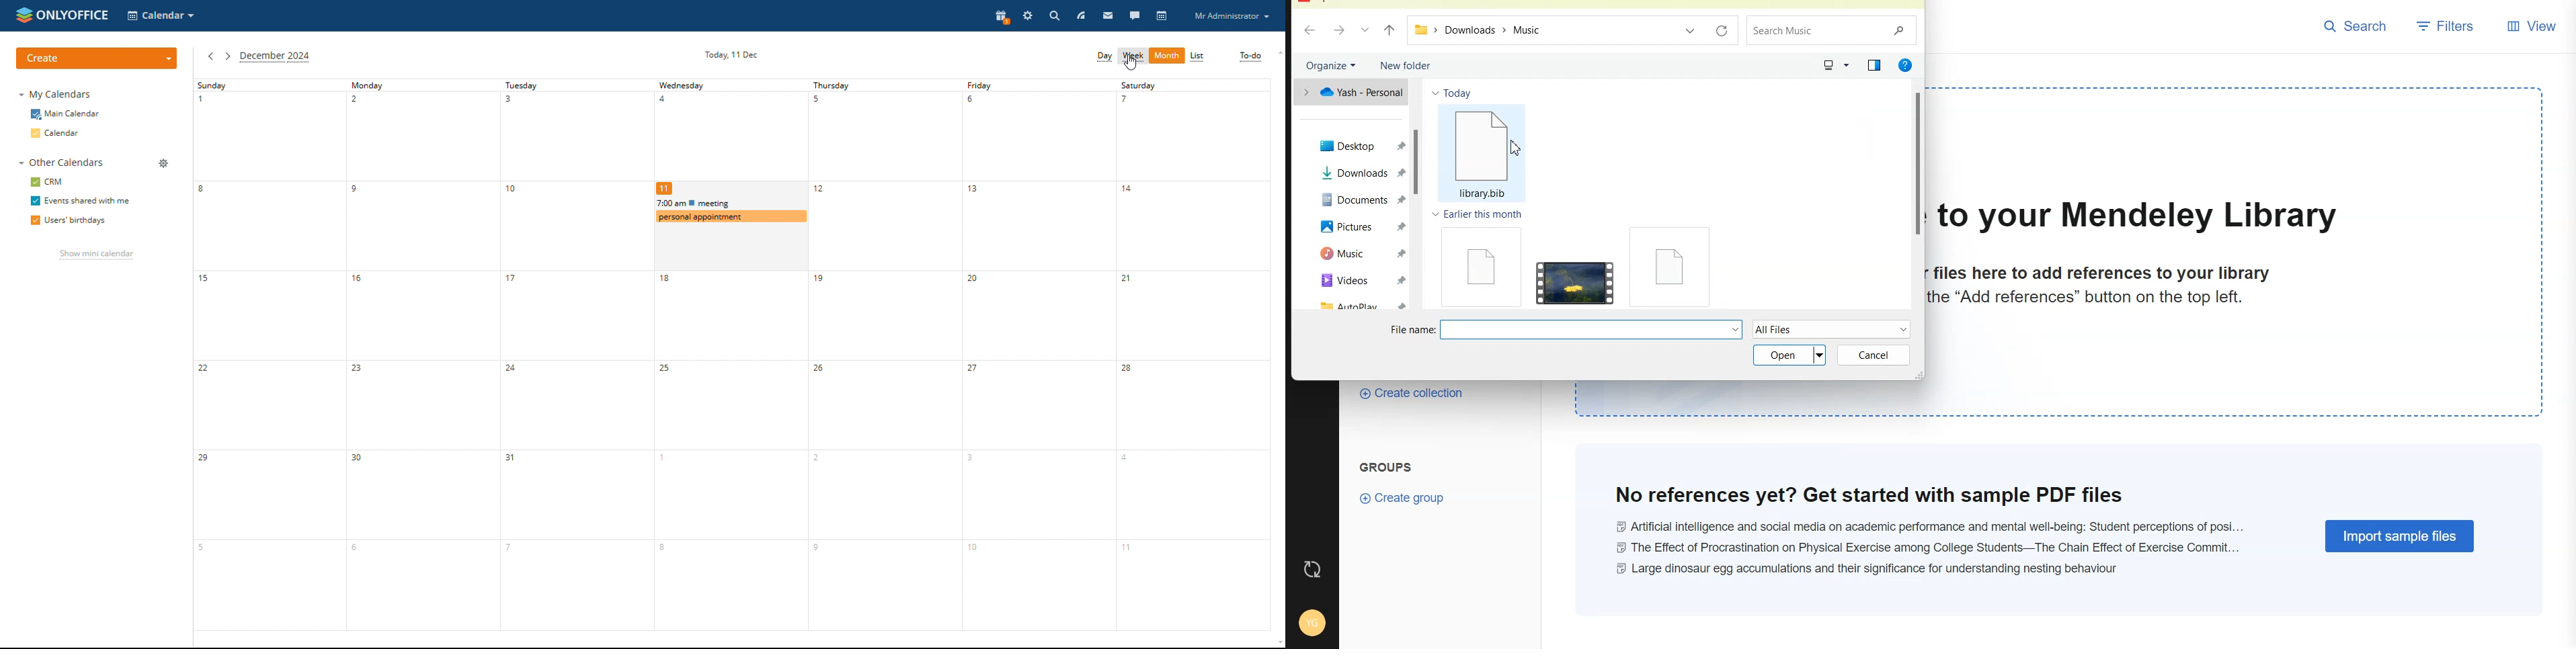  What do you see at coordinates (1875, 64) in the screenshot?
I see `Show the preview pane` at bounding box center [1875, 64].